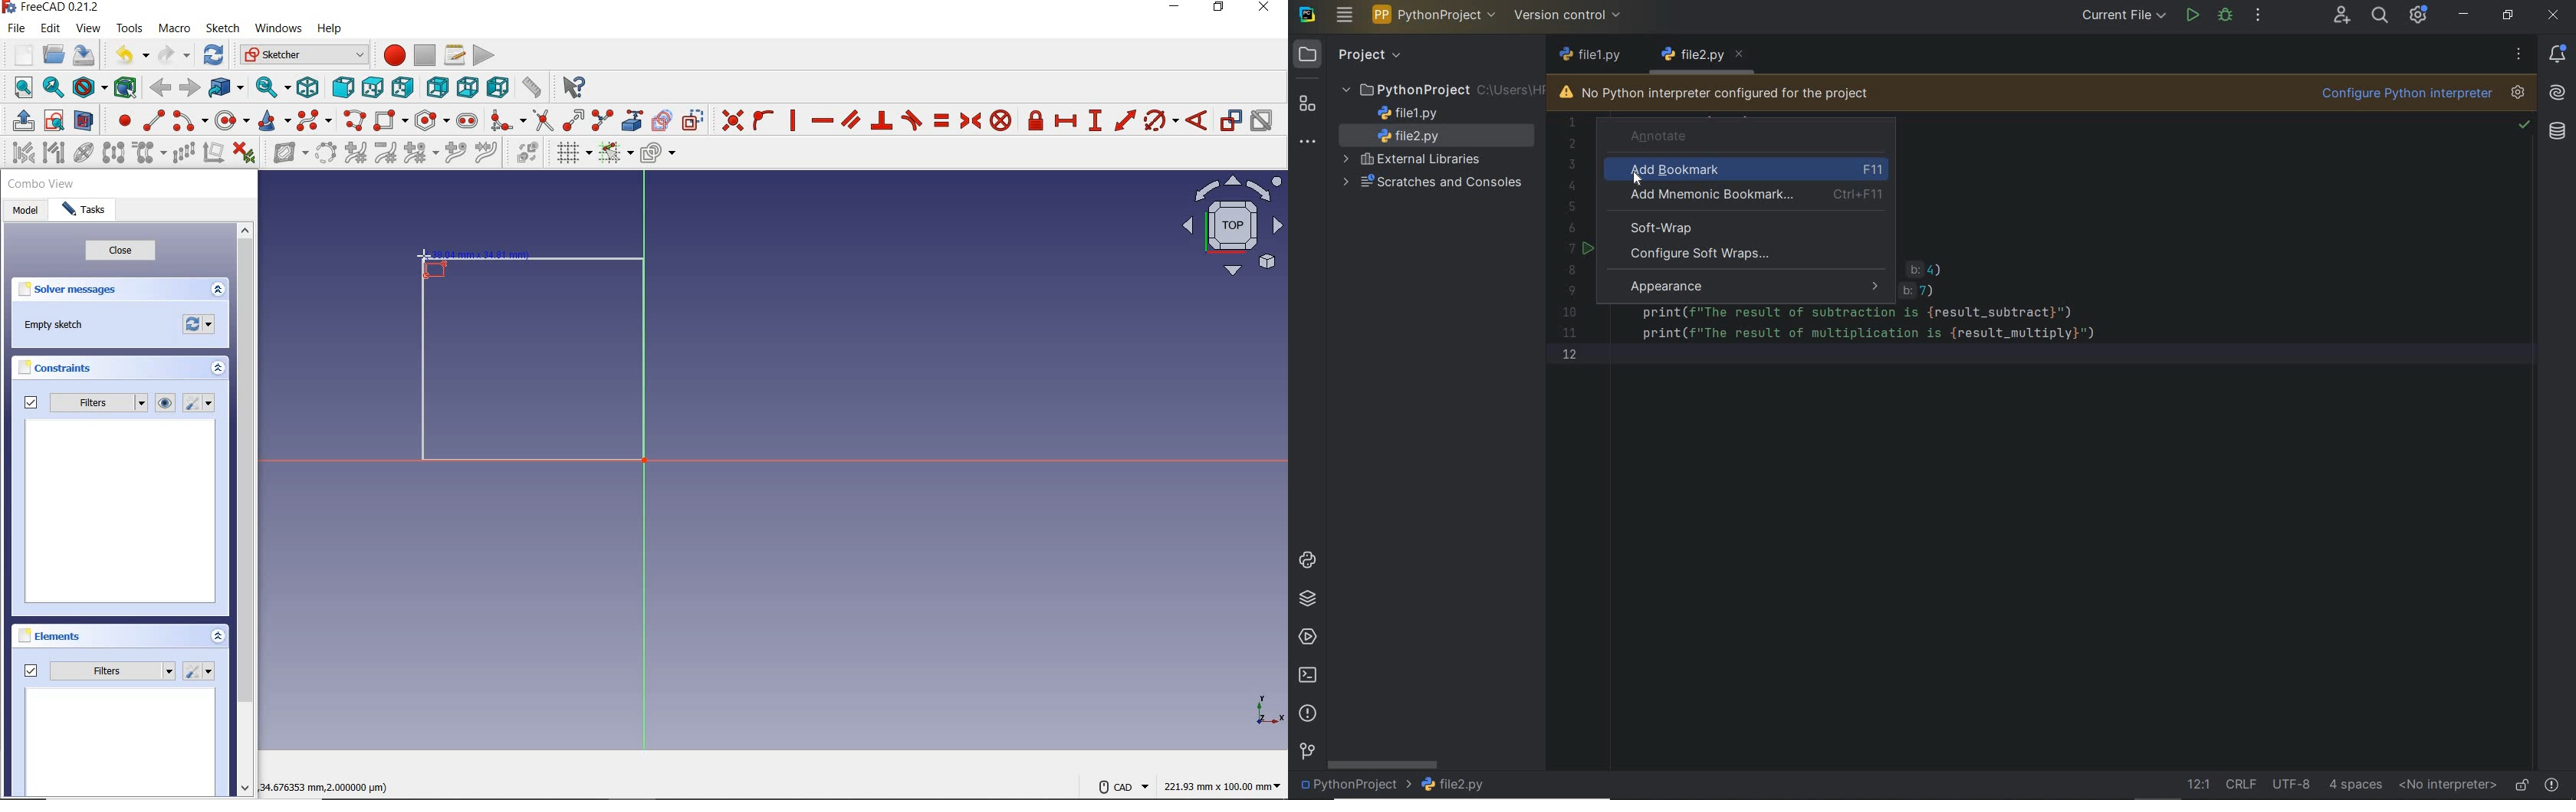  Describe the element at coordinates (285, 154) in the screenshot. I see `show/hide B-Spline information layer` at that location.